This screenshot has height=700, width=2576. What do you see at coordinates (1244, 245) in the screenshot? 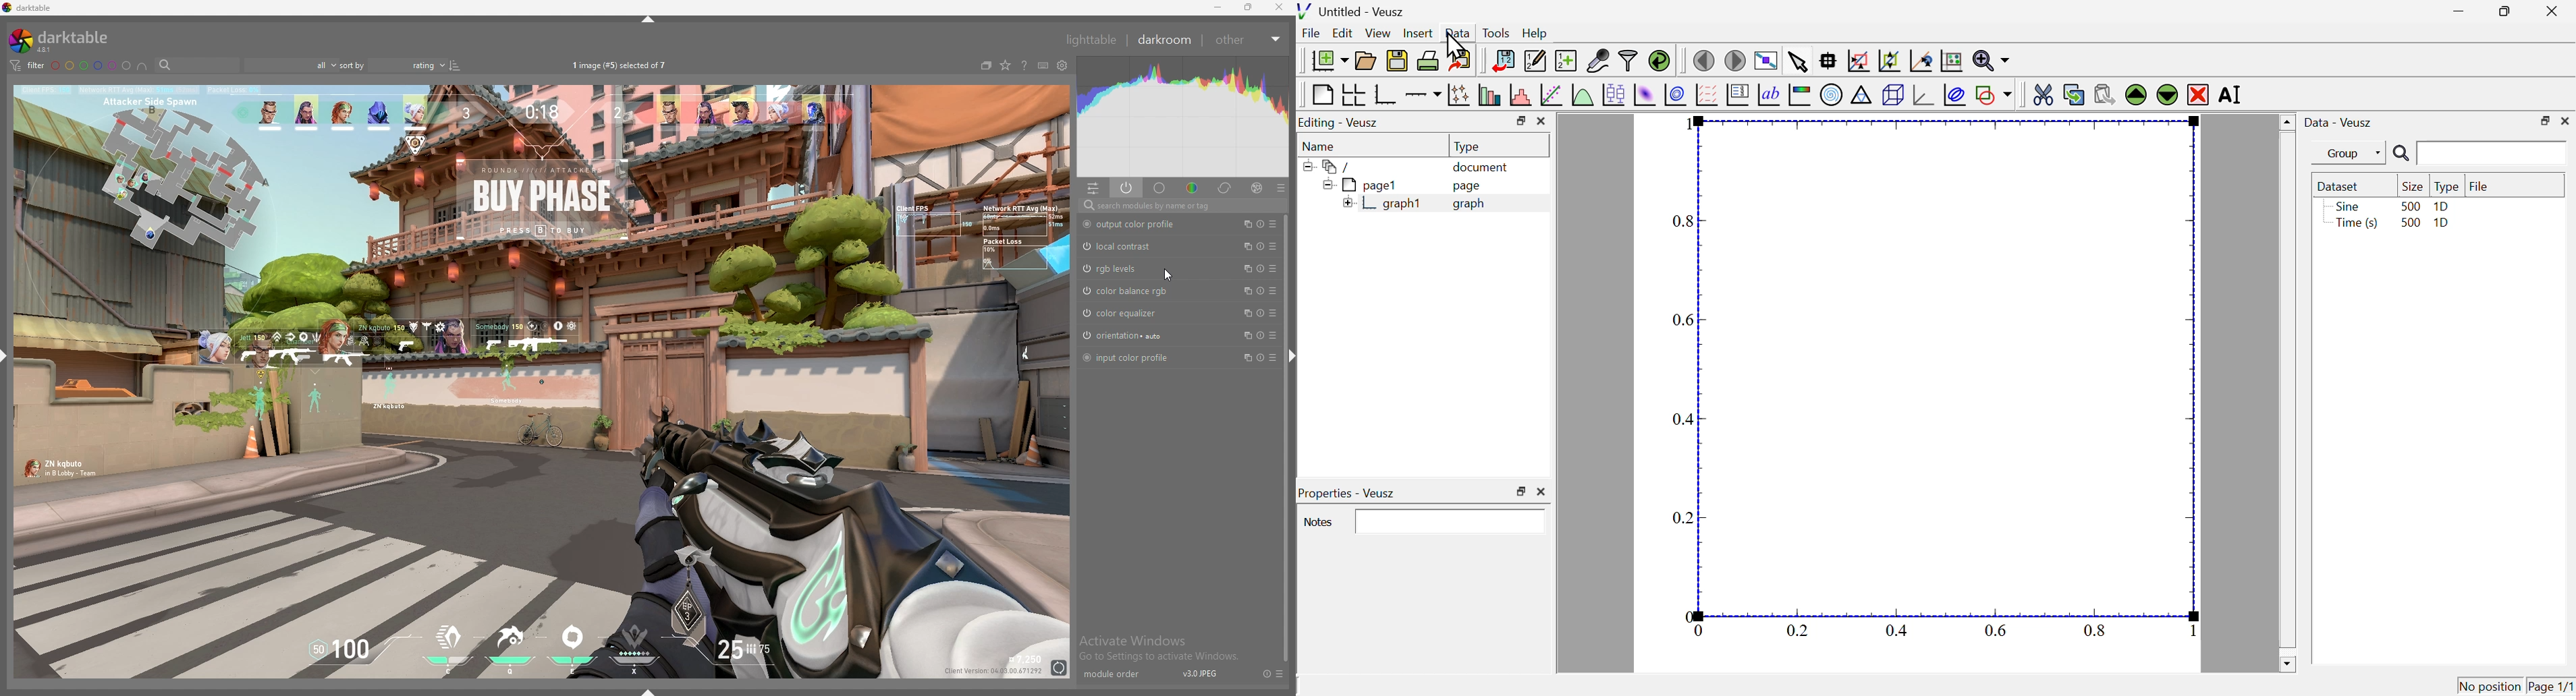
I see `multiple instances action` at bounding box center [1244, 245].